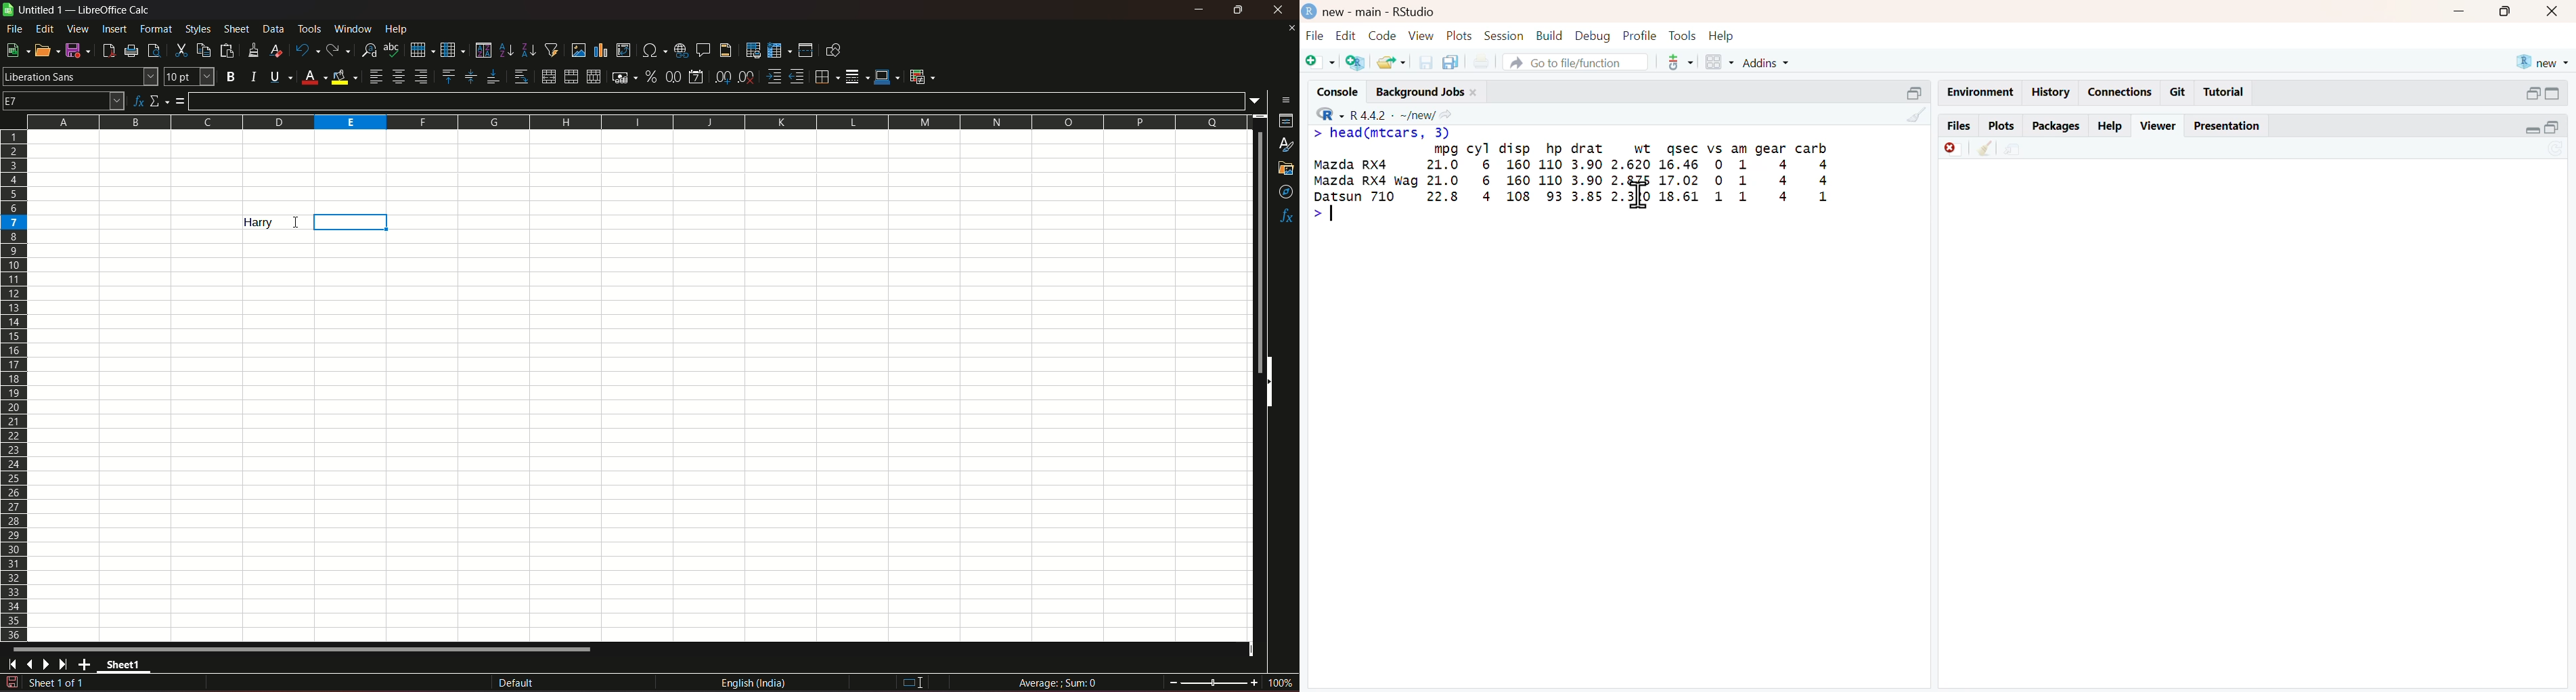 This screenshot has height=700, width=2576. What do you see at coordinates (2556, 13) in the screenshot?
I see `close` at bounding box center [2556, 13].